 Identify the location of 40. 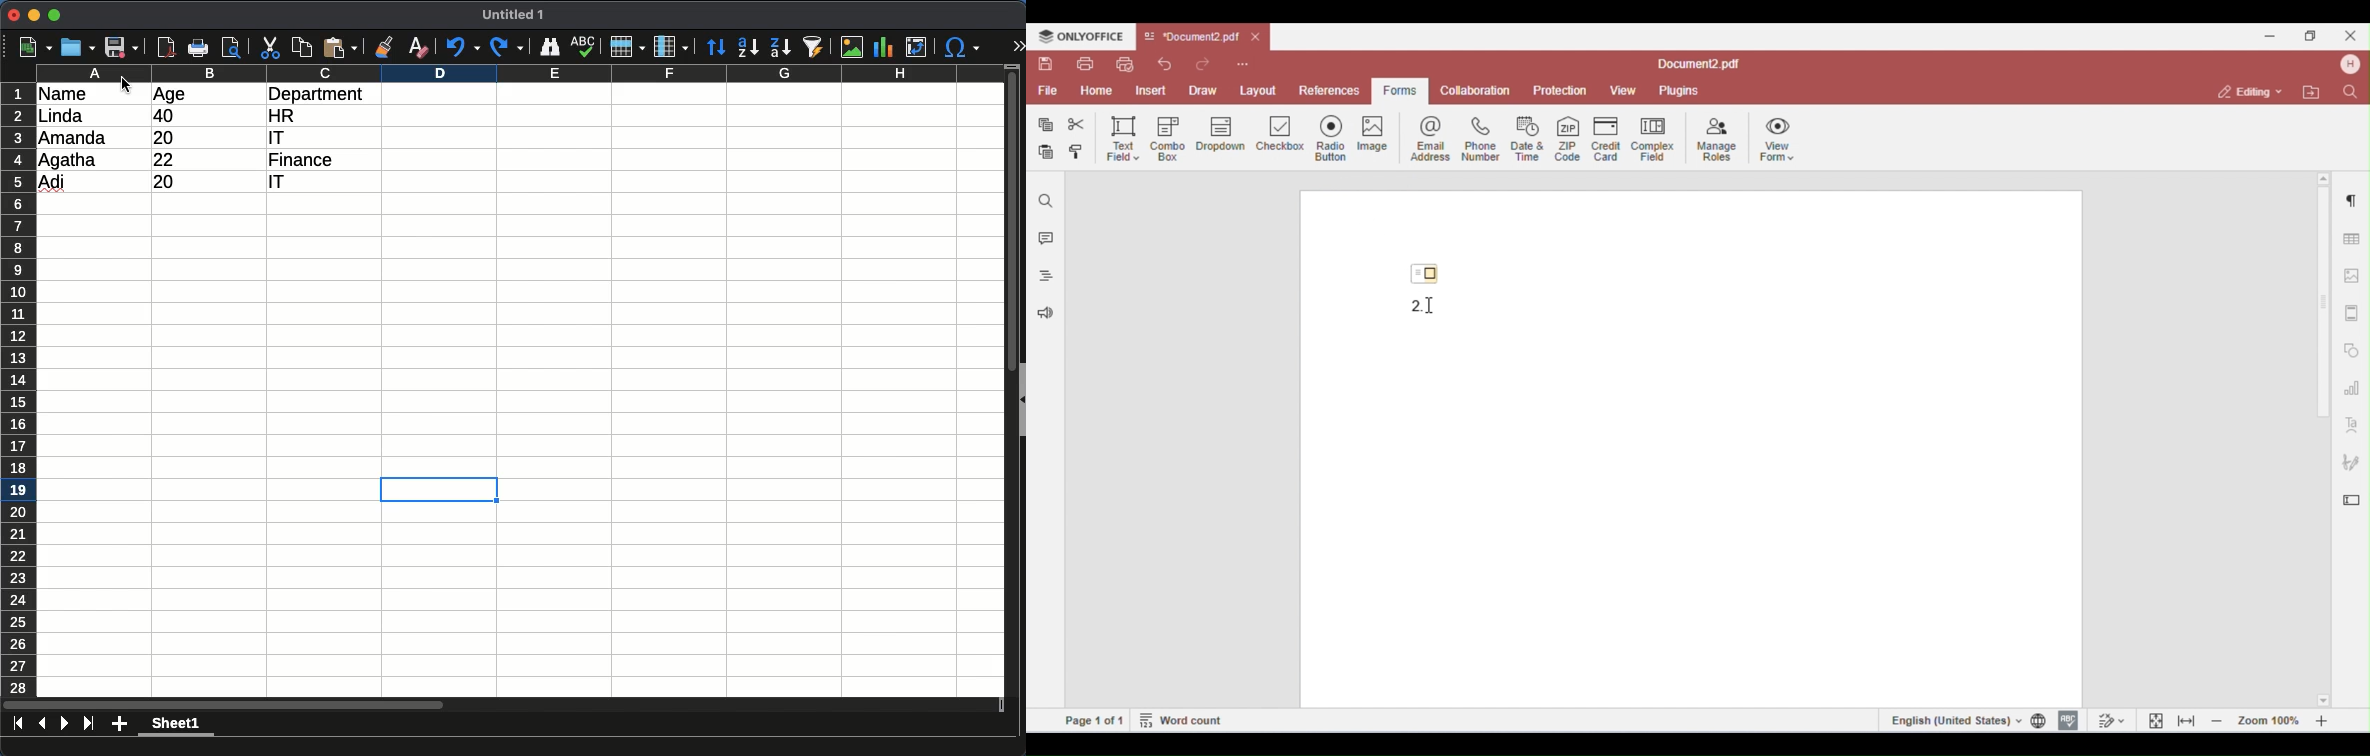
(164, 116).